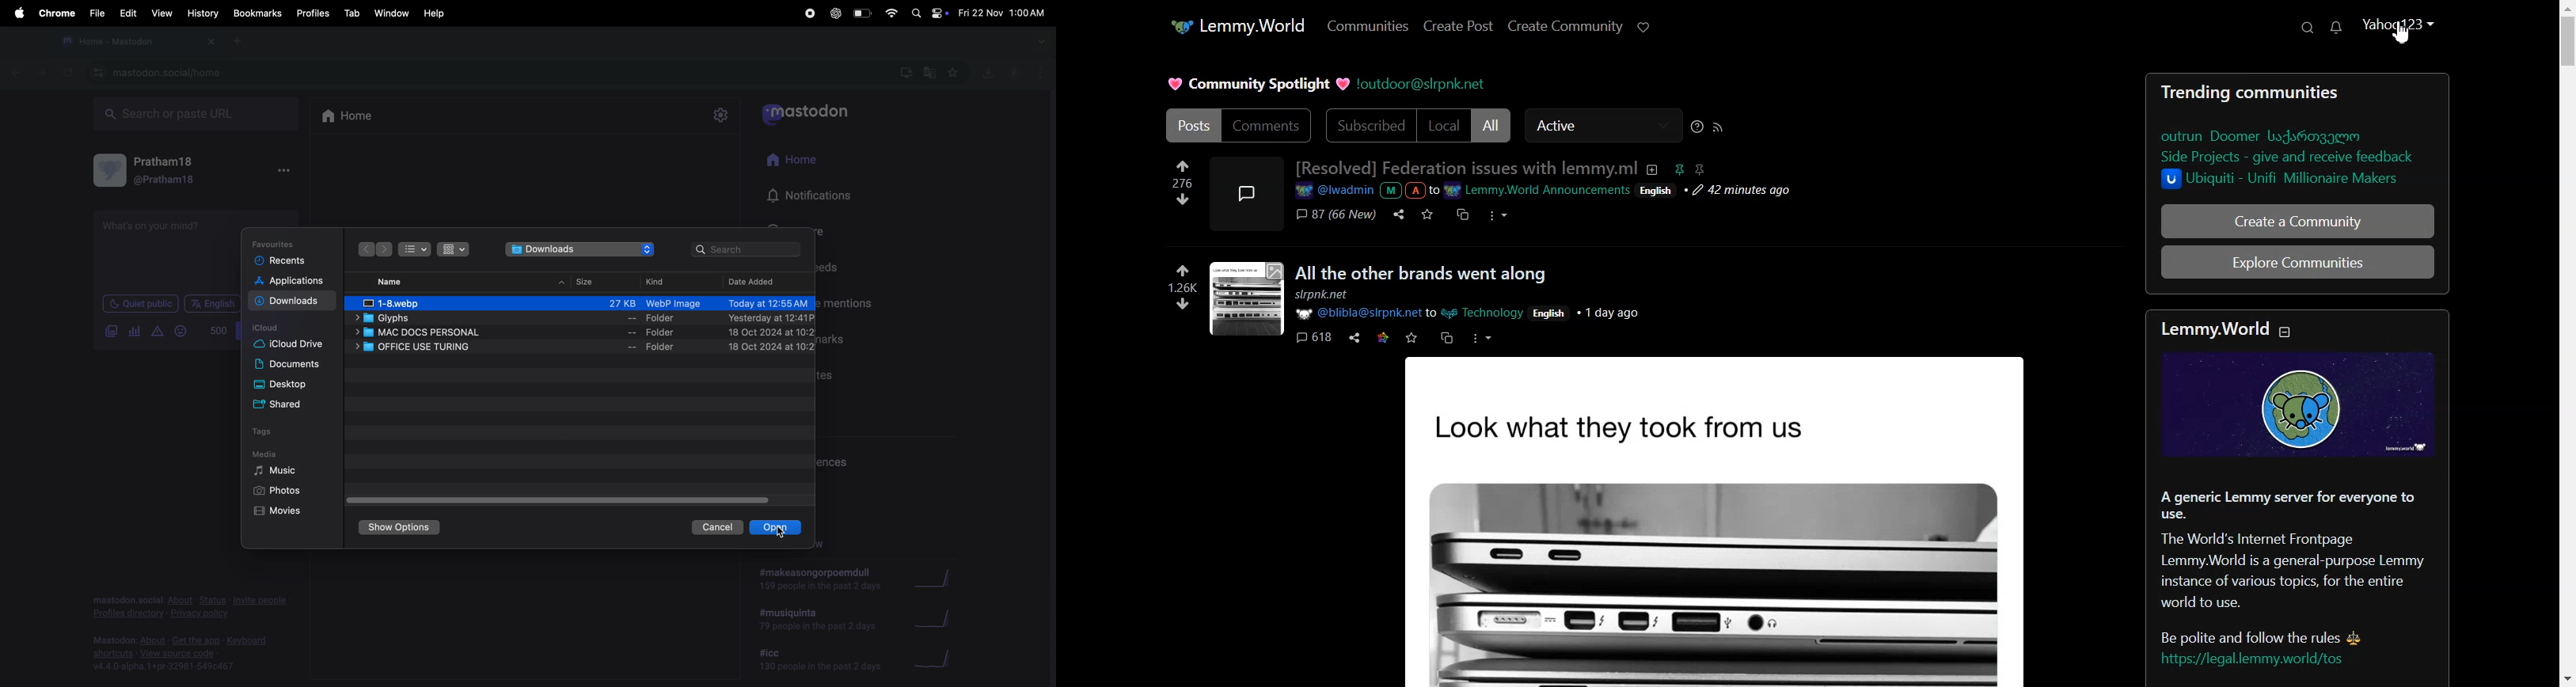 This screenshot has width=2576, height=700. I want to click on hide, so click(560, 285).